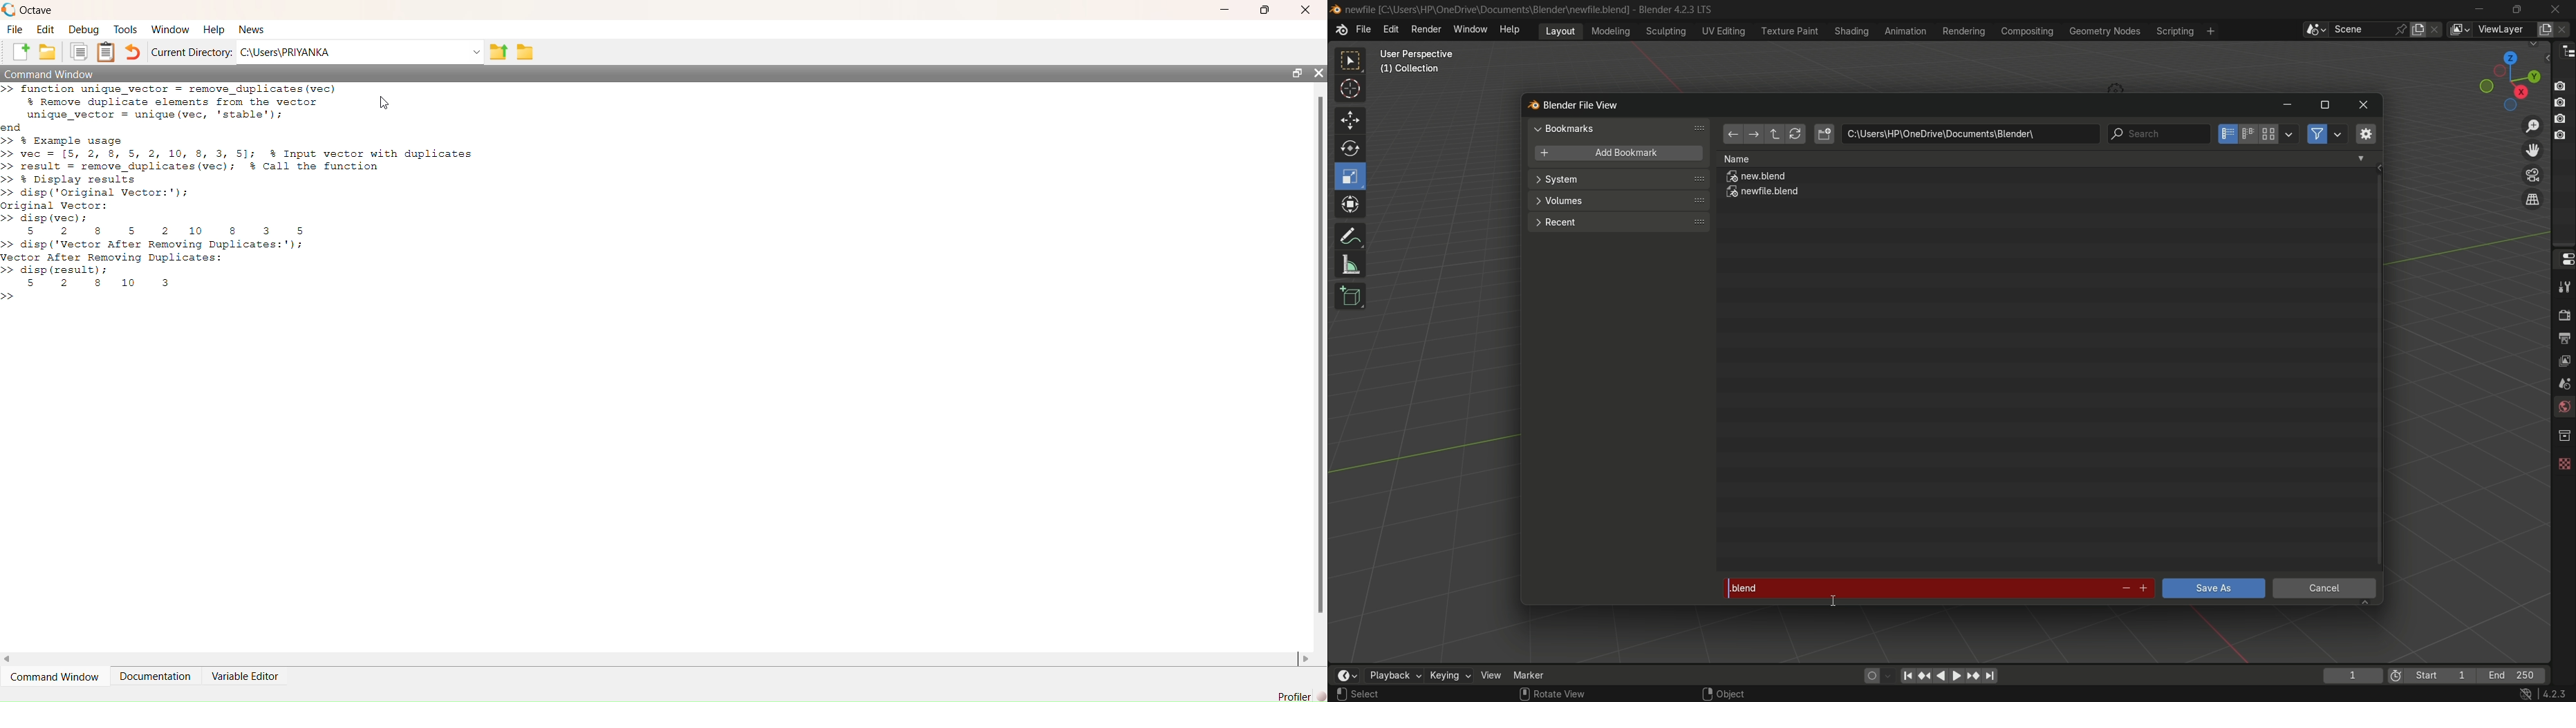 This screenshot has height=728, width=2576. Describe the element at coordinates (2556, 8) in the screenshot. I see `close app` at that location.